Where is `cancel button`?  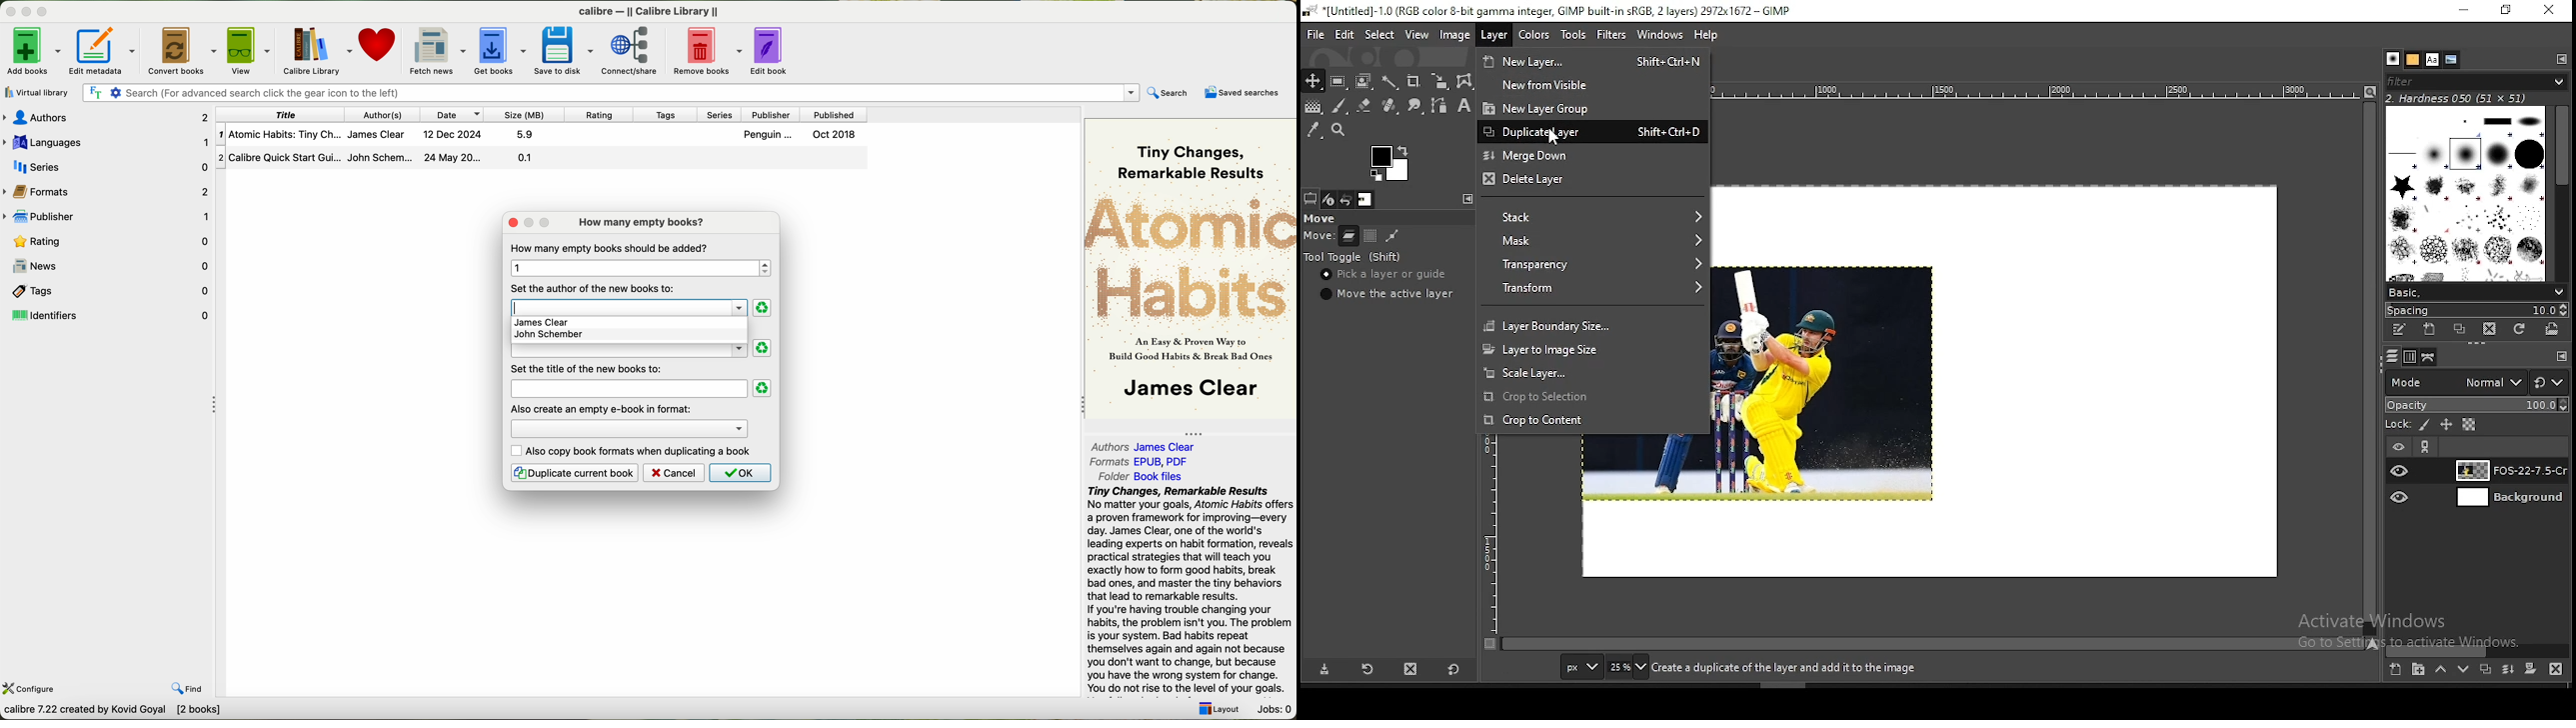 cancel button is located at coordinates (675, 473).